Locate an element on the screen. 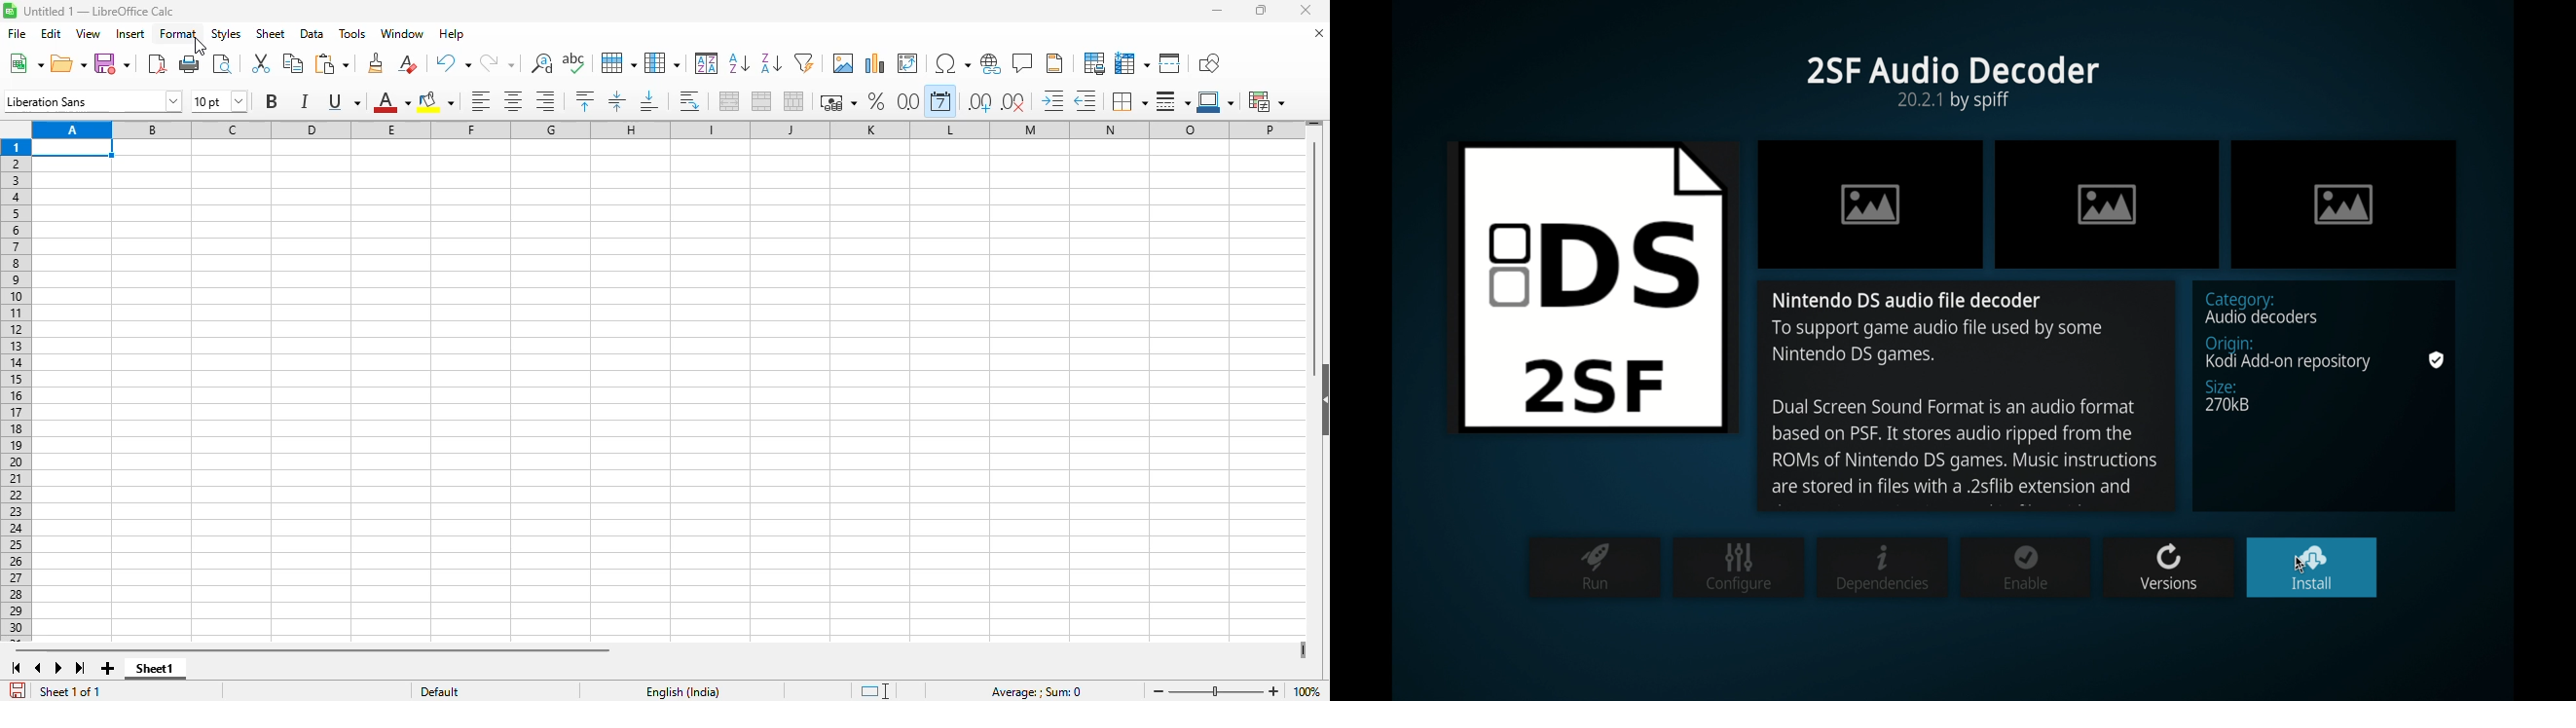  image icon is located at coordinates (2107, 204).